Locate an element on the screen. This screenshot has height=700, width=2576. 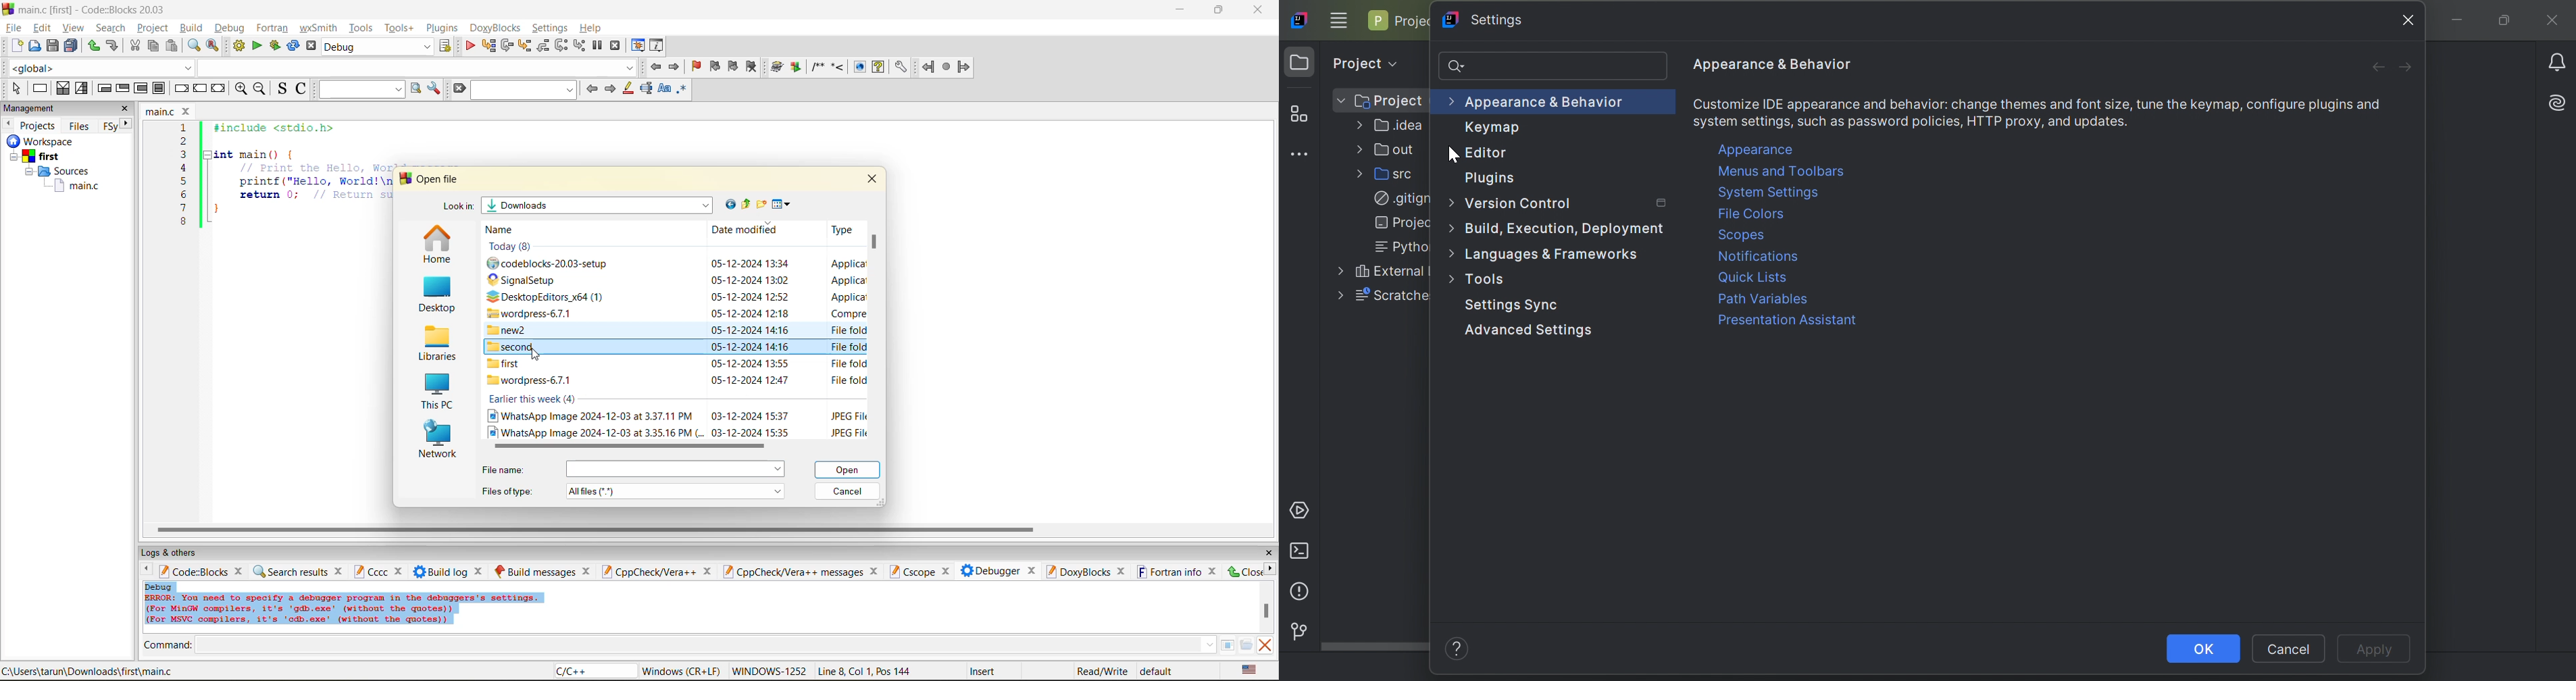
System Settings is located at coordinates (1771, 193).